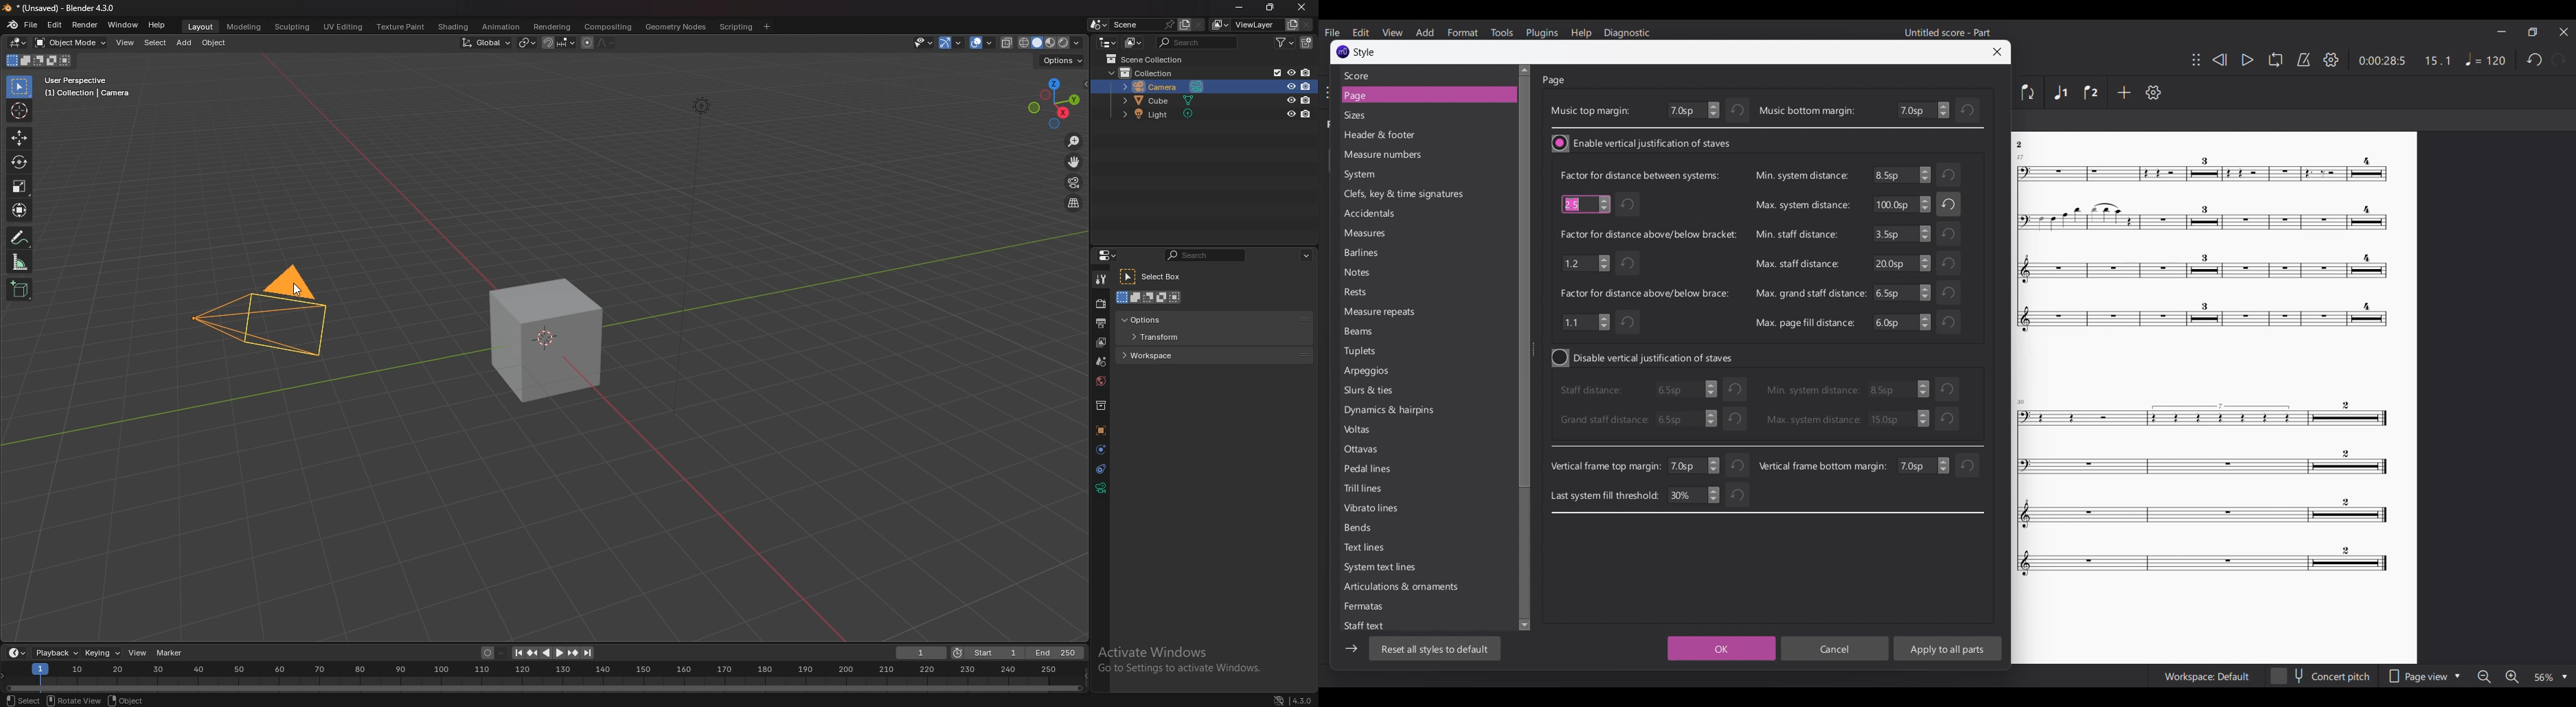 Image resolution: width=2576 pixels, height=728 pixels. I want to click on disable in renders, so click(1306, 100).